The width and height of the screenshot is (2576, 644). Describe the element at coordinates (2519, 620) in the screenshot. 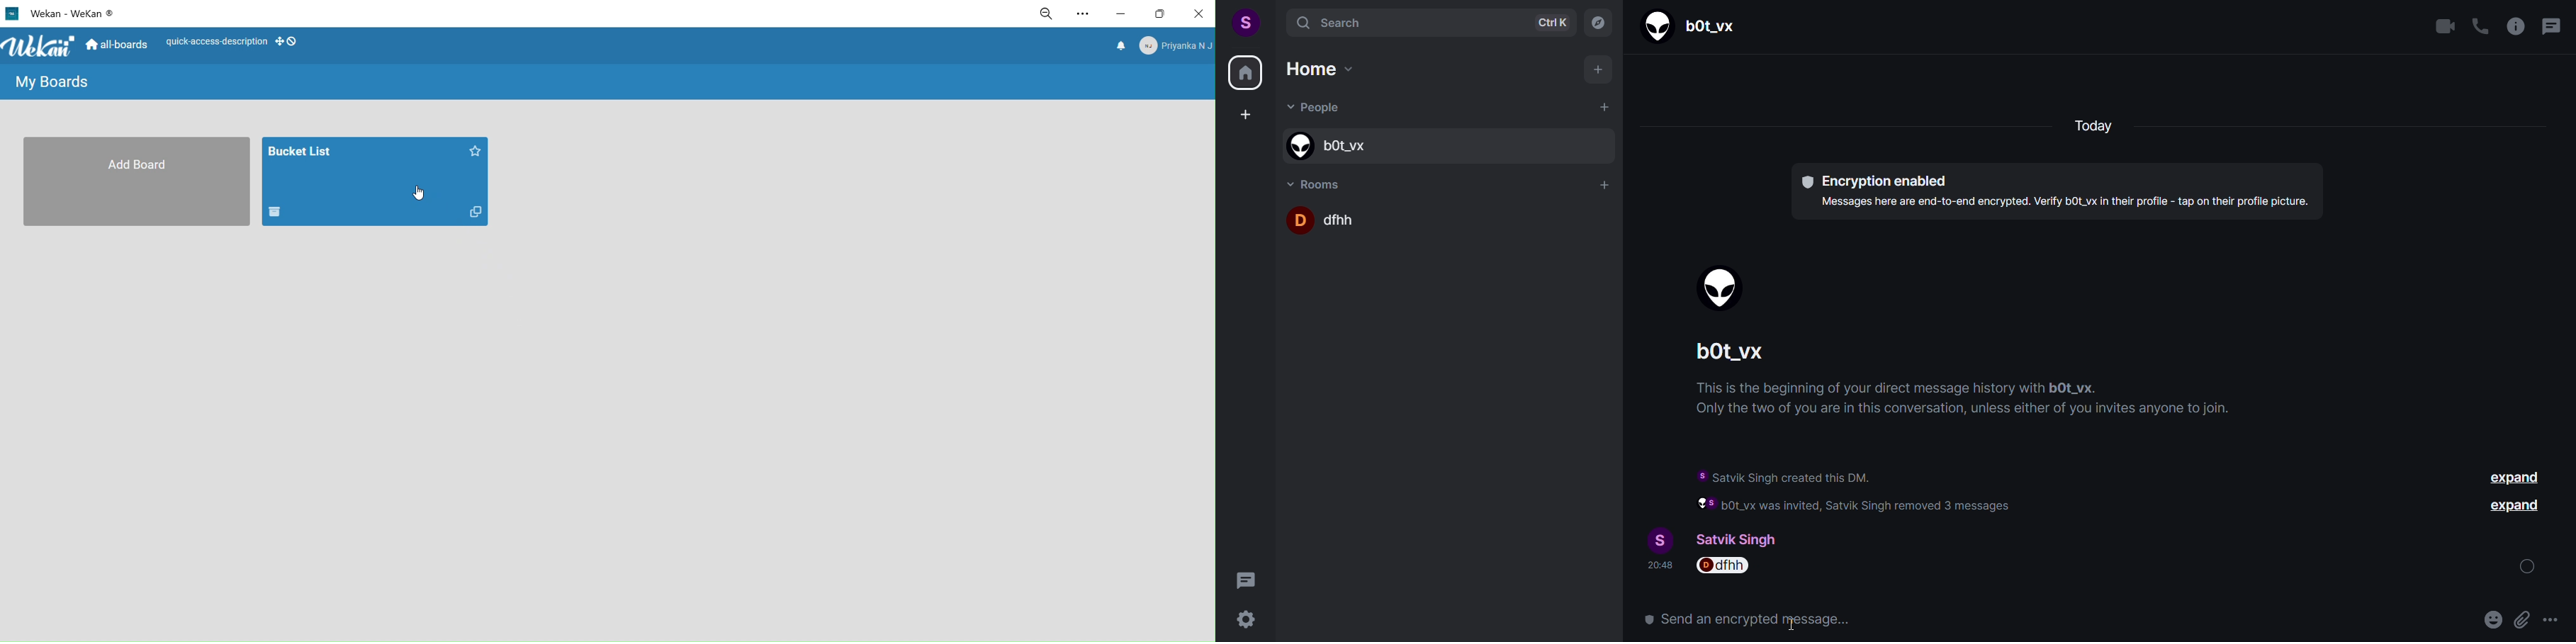

I see `options` at that location.